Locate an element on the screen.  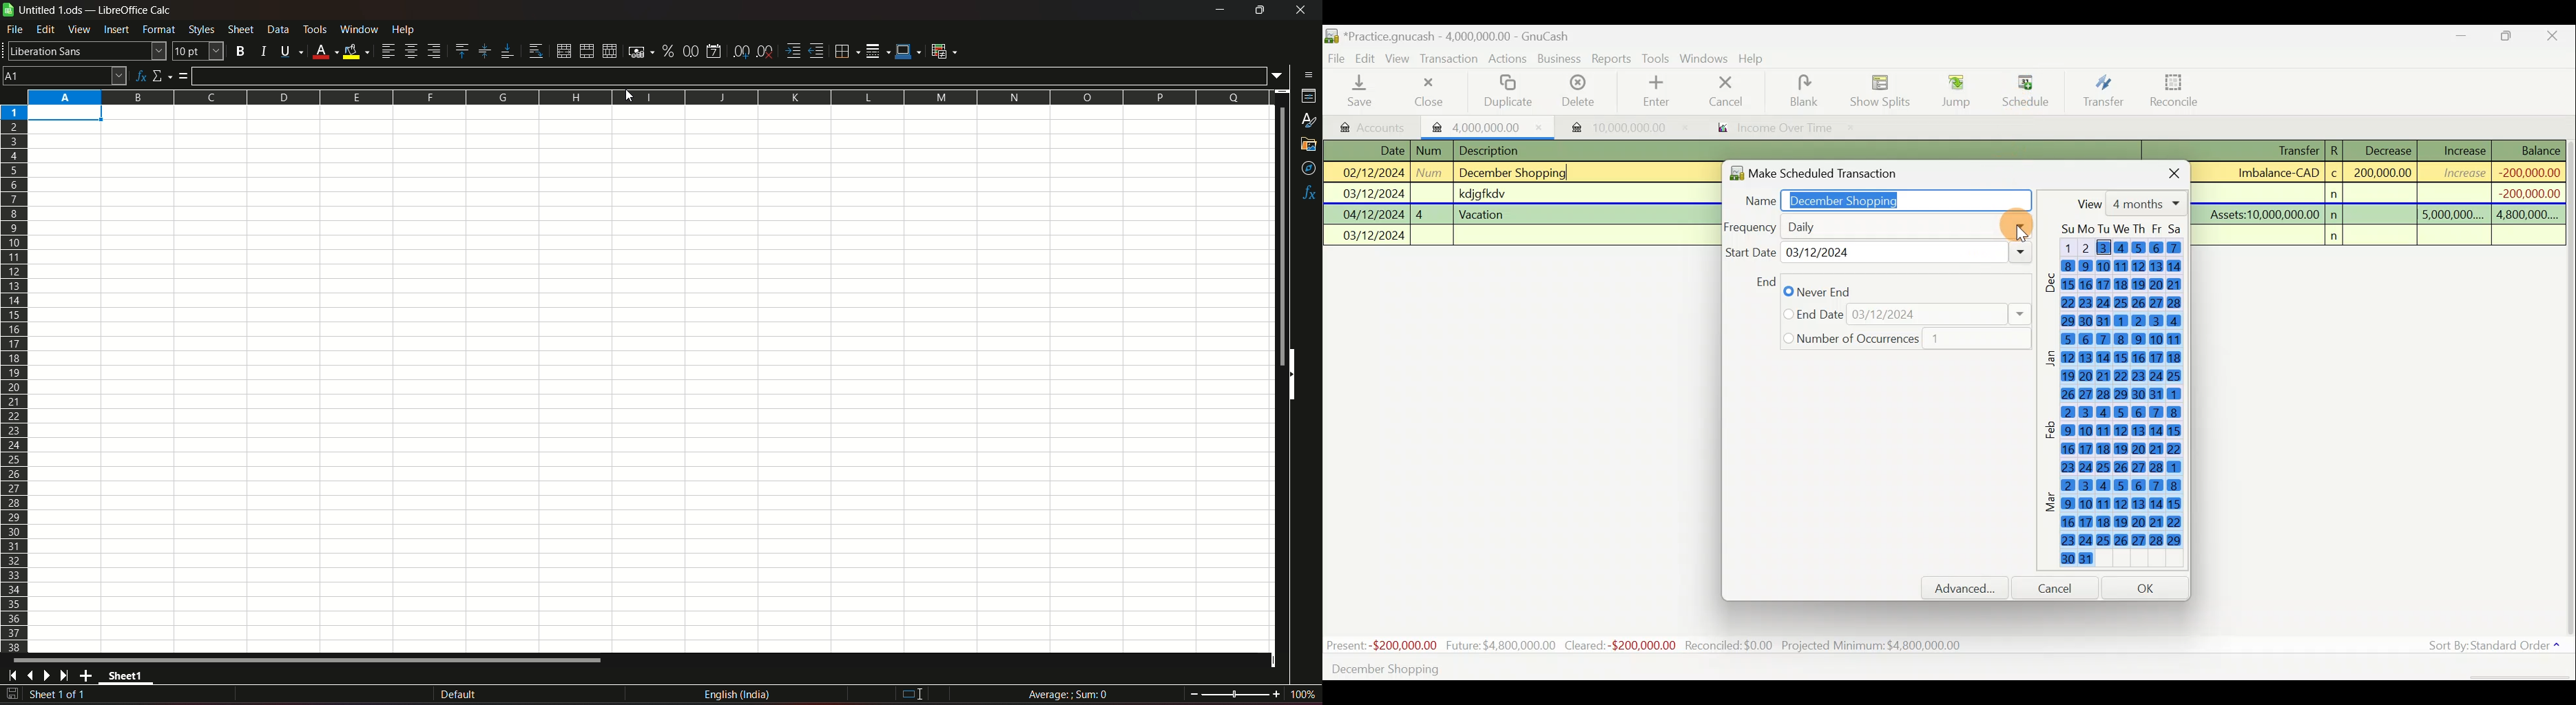
navigator is located at coordinates (1307, 168).